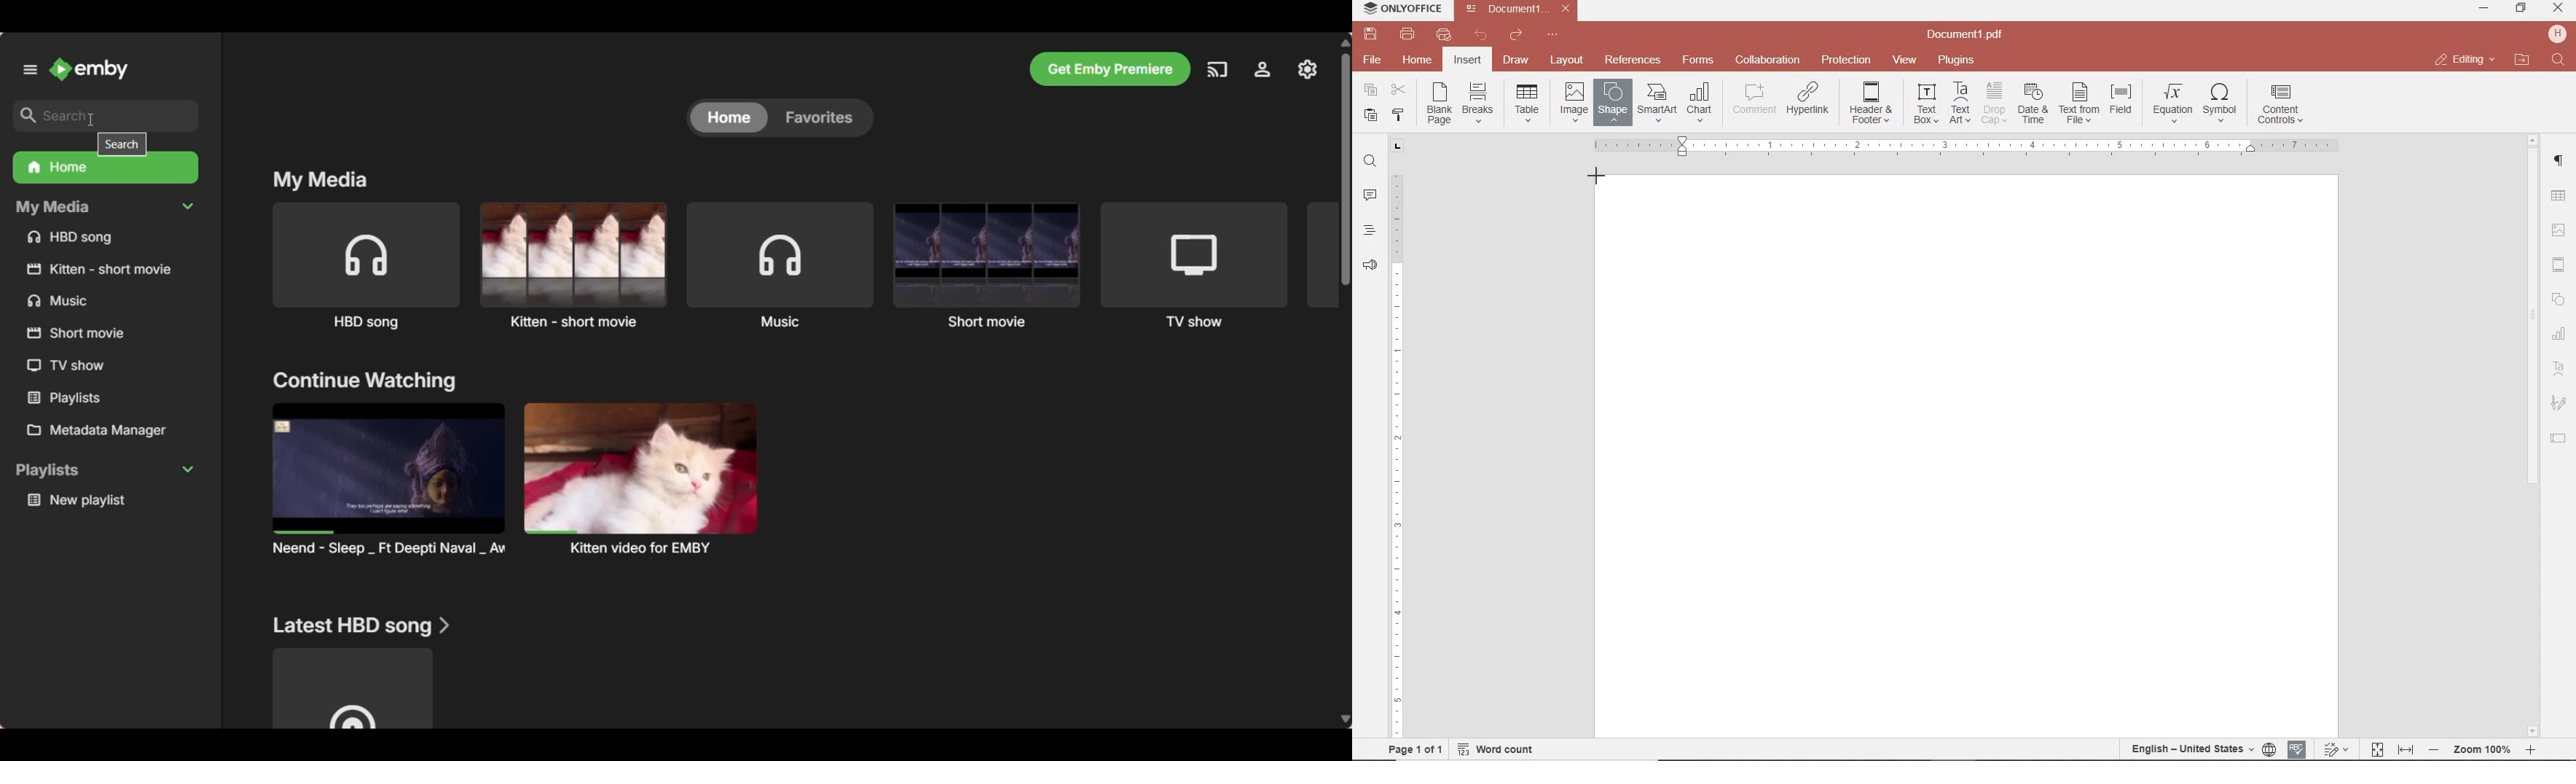 Image resolution: width=2576 pixels, height=784 pixels. I want to click on redo, so click(1515, 37).